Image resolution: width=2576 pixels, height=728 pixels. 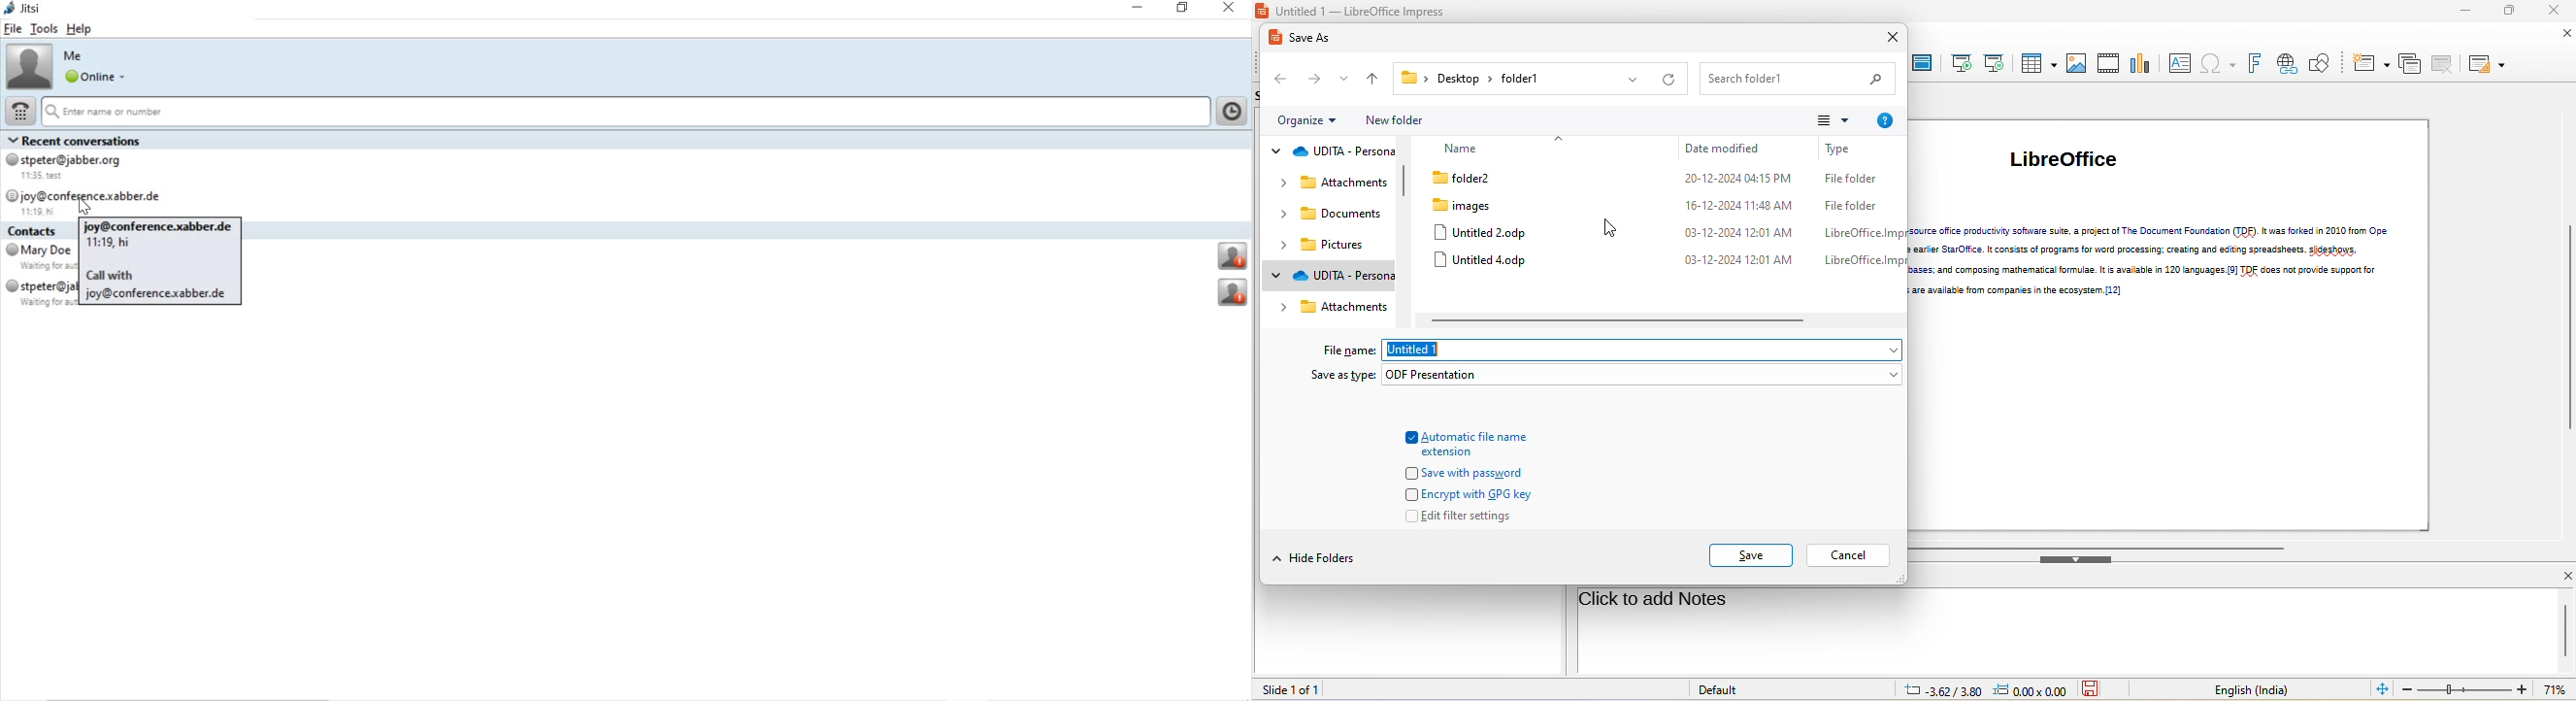 I want to click on new slide, so click(x=2372, y=64).